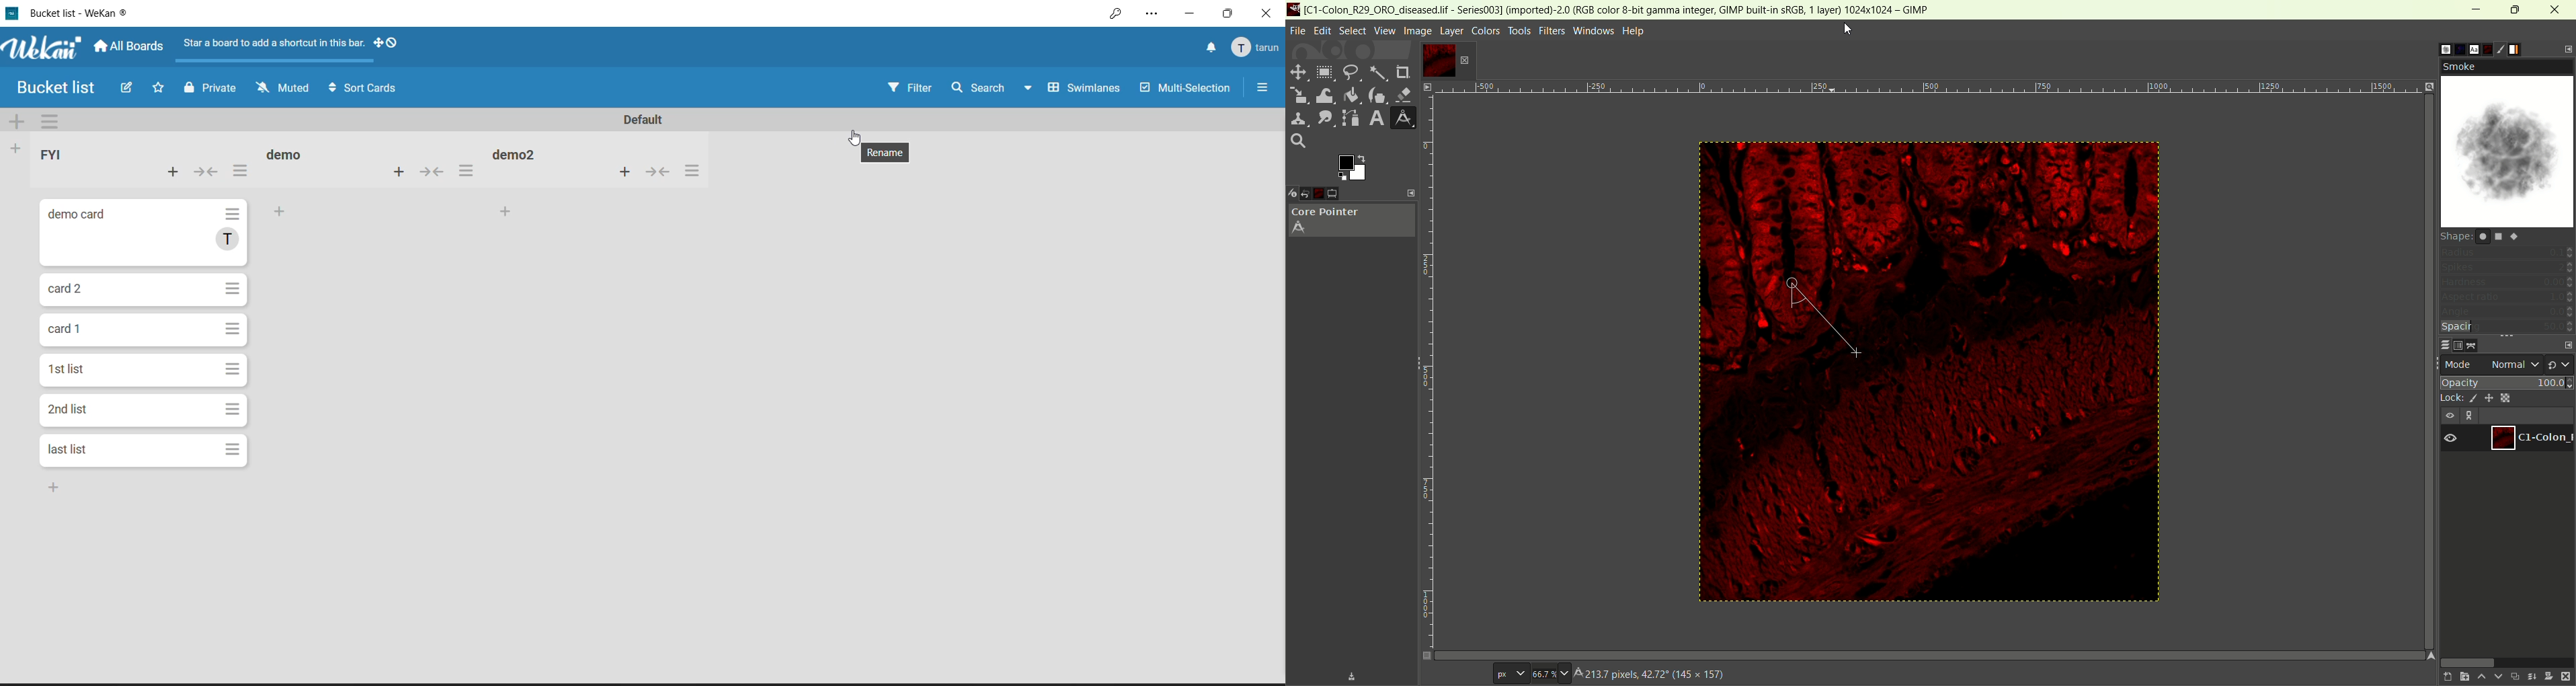  I want to click on list actions, so click(240, 169).